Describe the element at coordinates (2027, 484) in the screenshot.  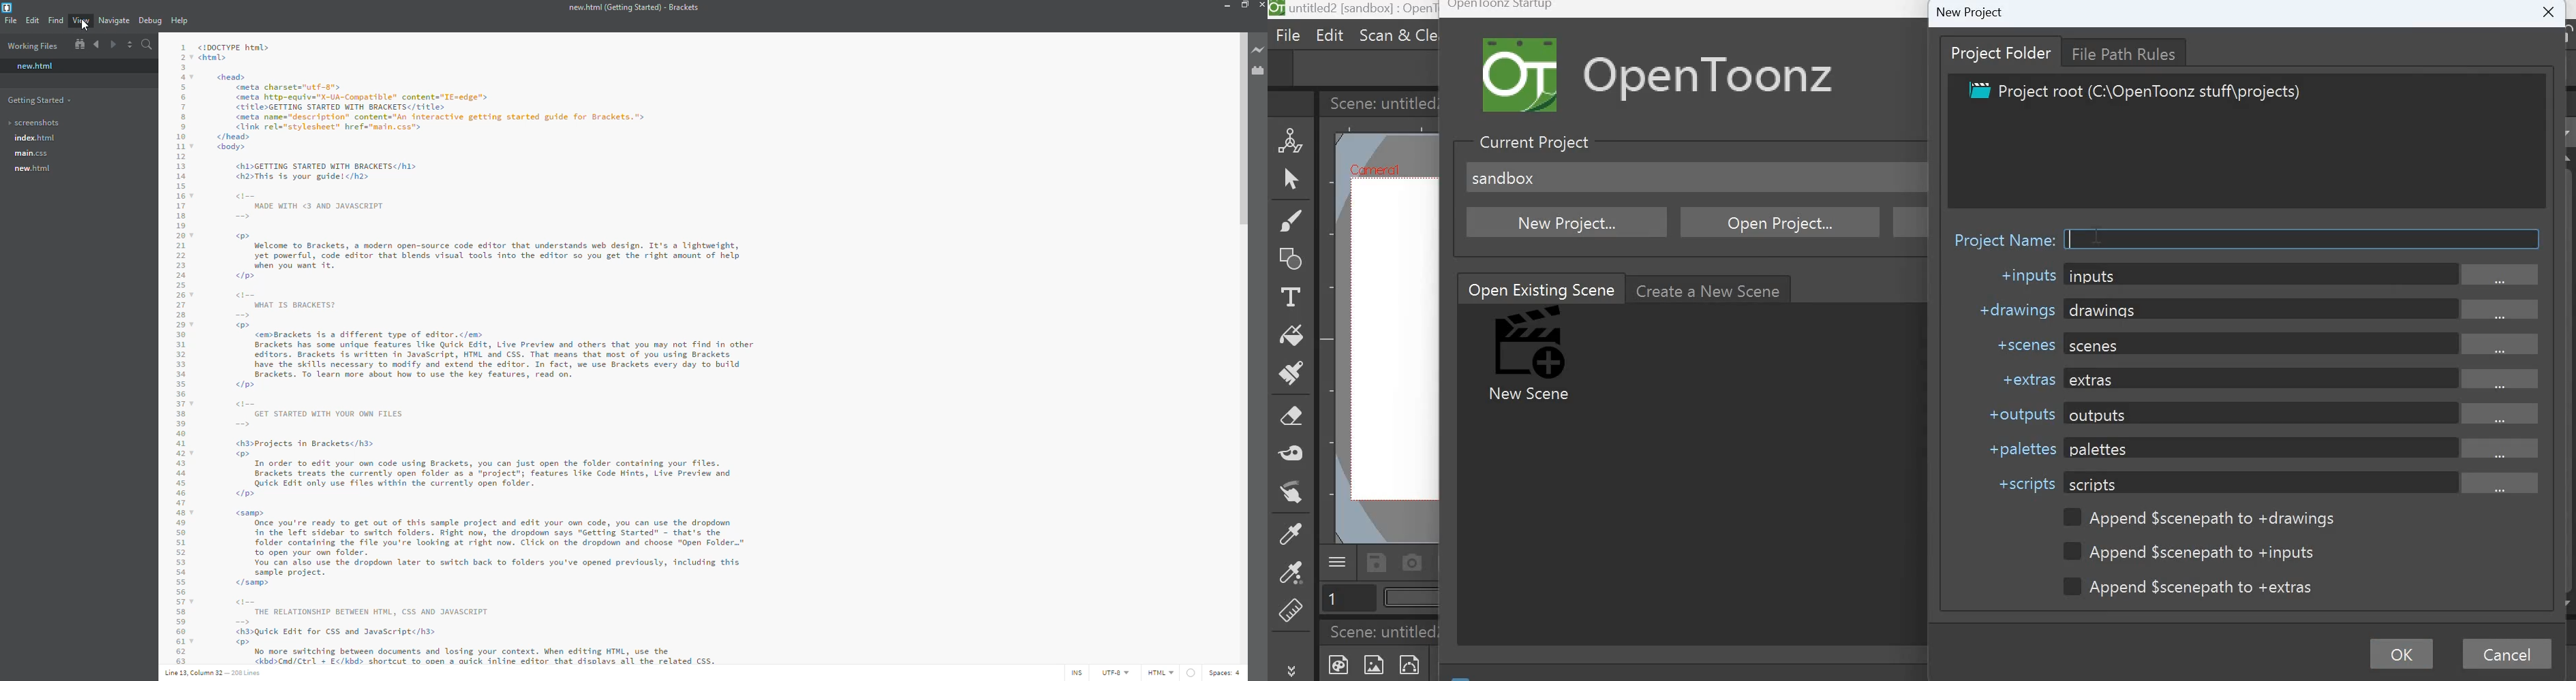
I see `+scripts` at that location.